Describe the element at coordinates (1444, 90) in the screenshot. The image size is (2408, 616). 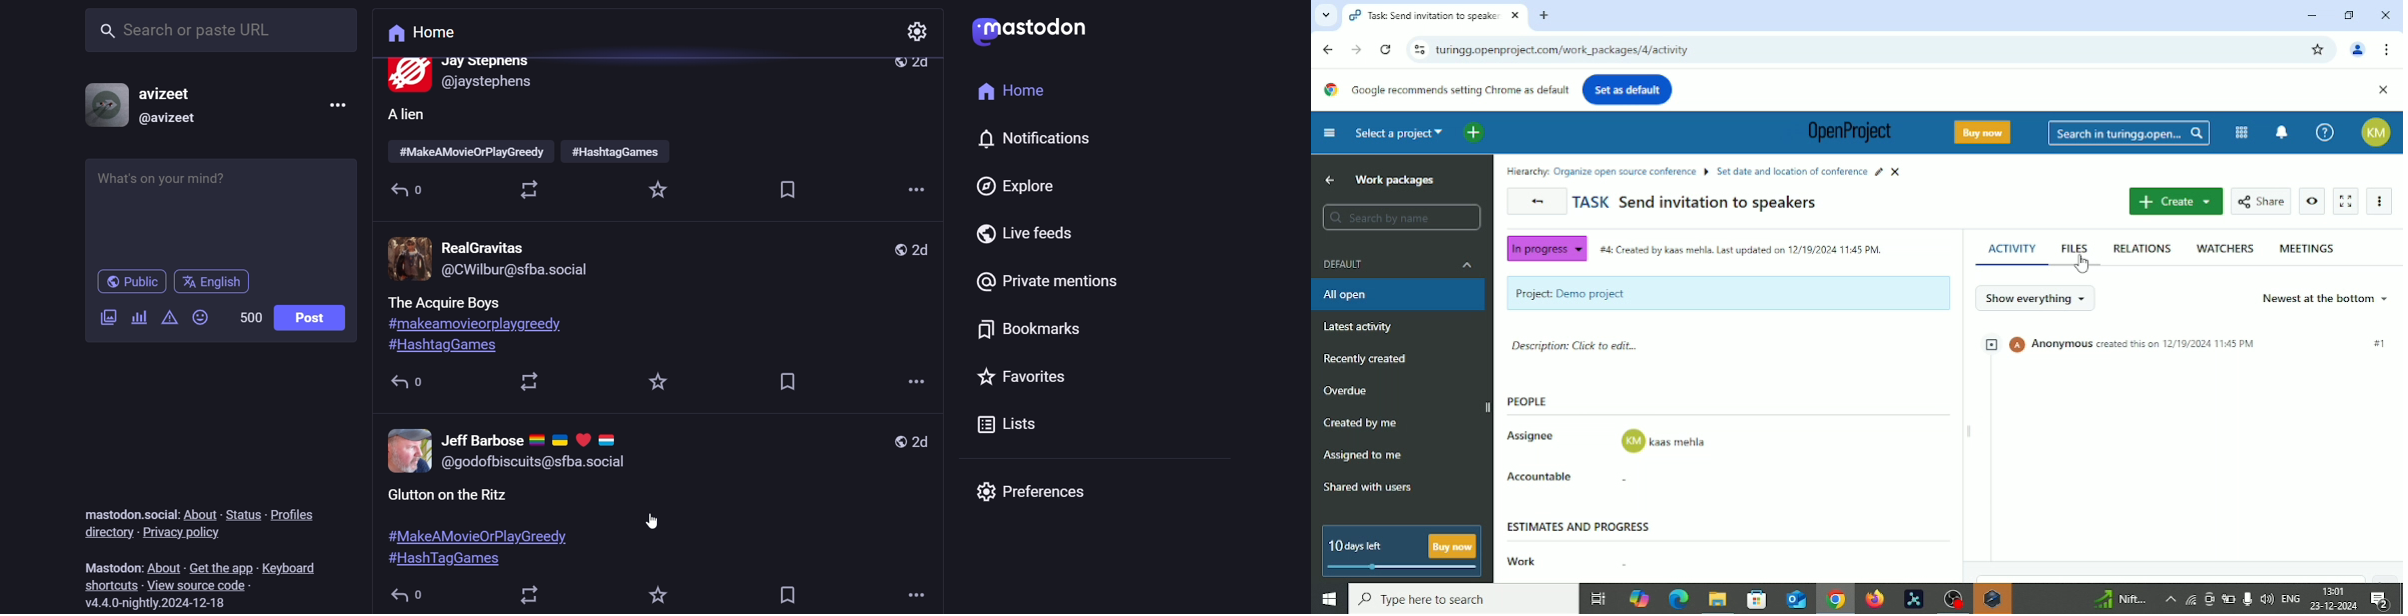
I see `Google recommends setting Chrome as default` at that location.